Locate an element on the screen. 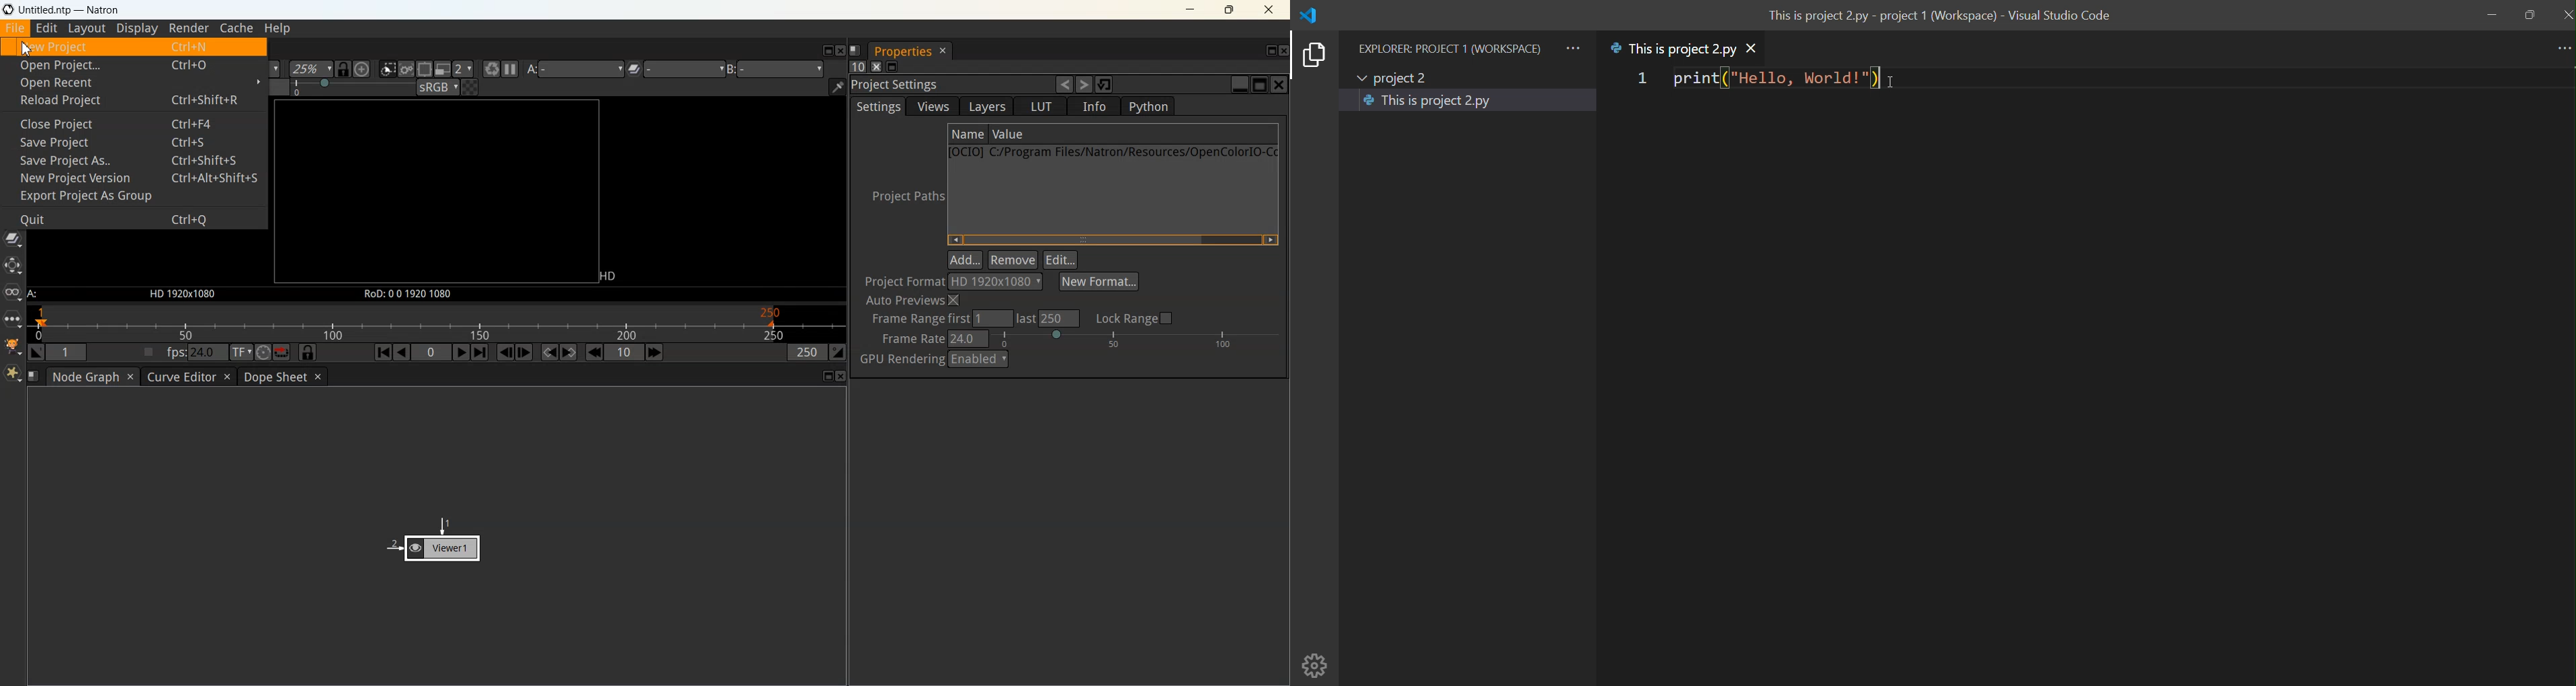  Render the image is located at coordinates (406, 69).